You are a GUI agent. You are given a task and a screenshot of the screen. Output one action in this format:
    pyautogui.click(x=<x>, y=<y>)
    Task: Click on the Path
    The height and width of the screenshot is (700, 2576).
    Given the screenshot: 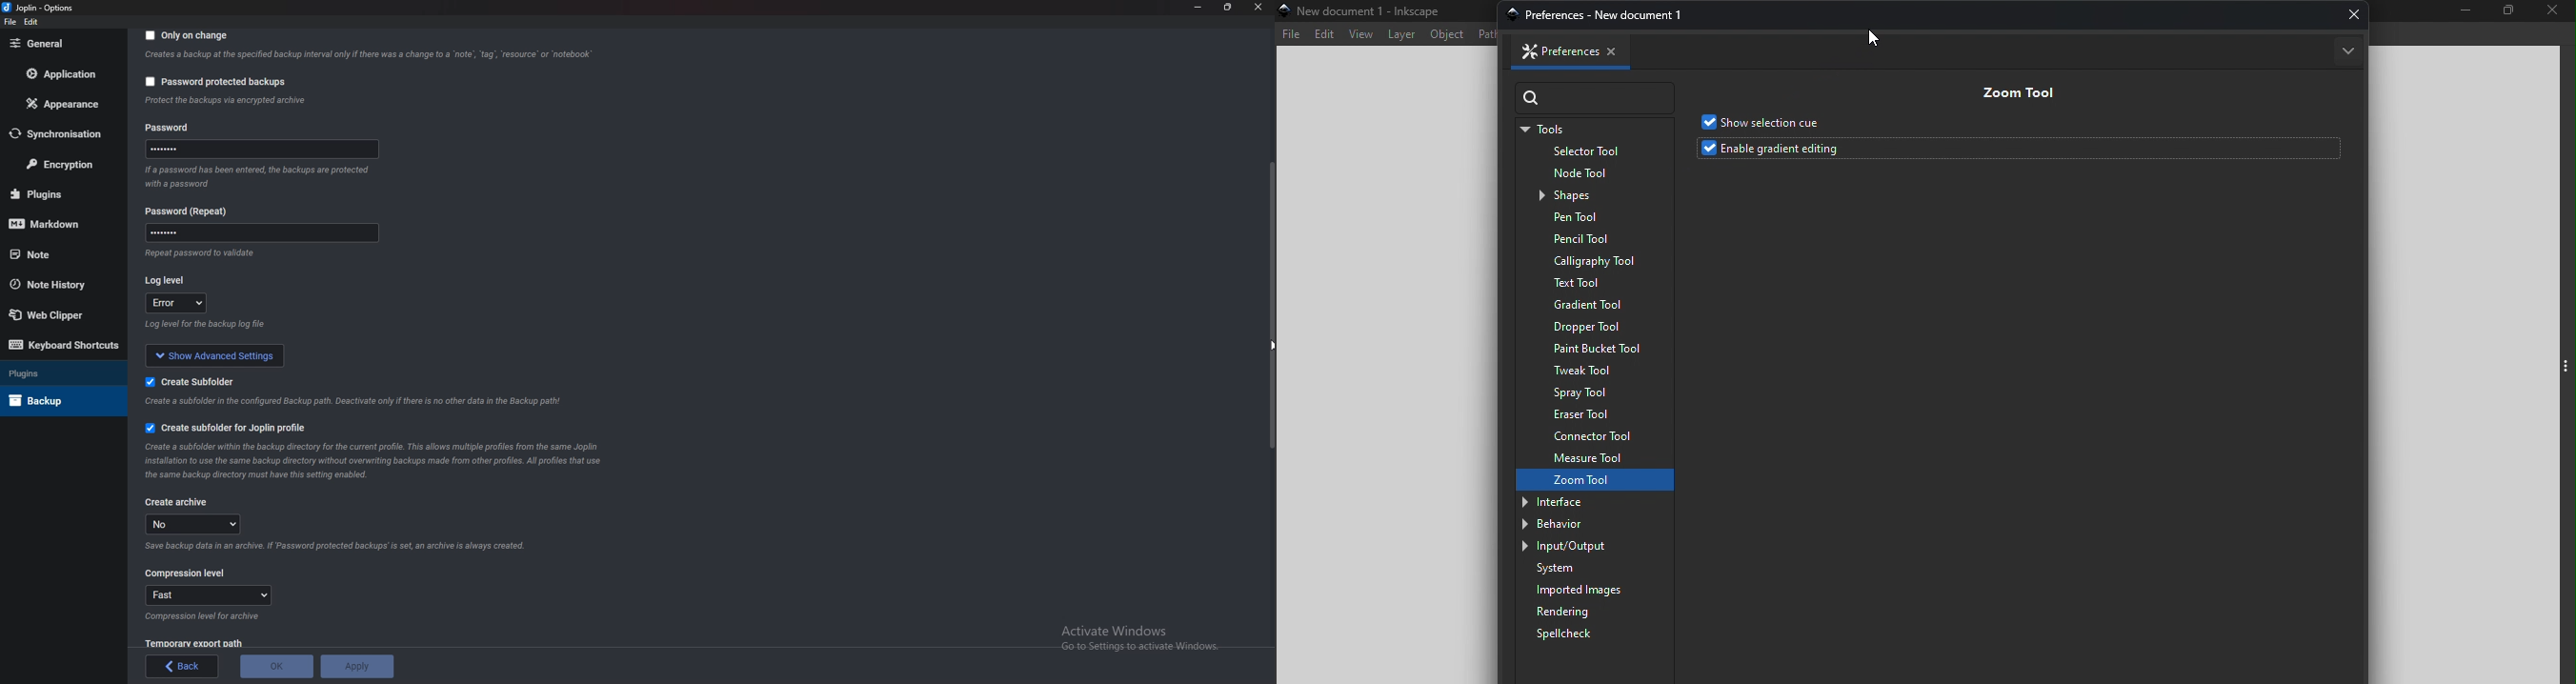 What is the action you would take?
    pyautogui.click(x=1483, y=33)
    